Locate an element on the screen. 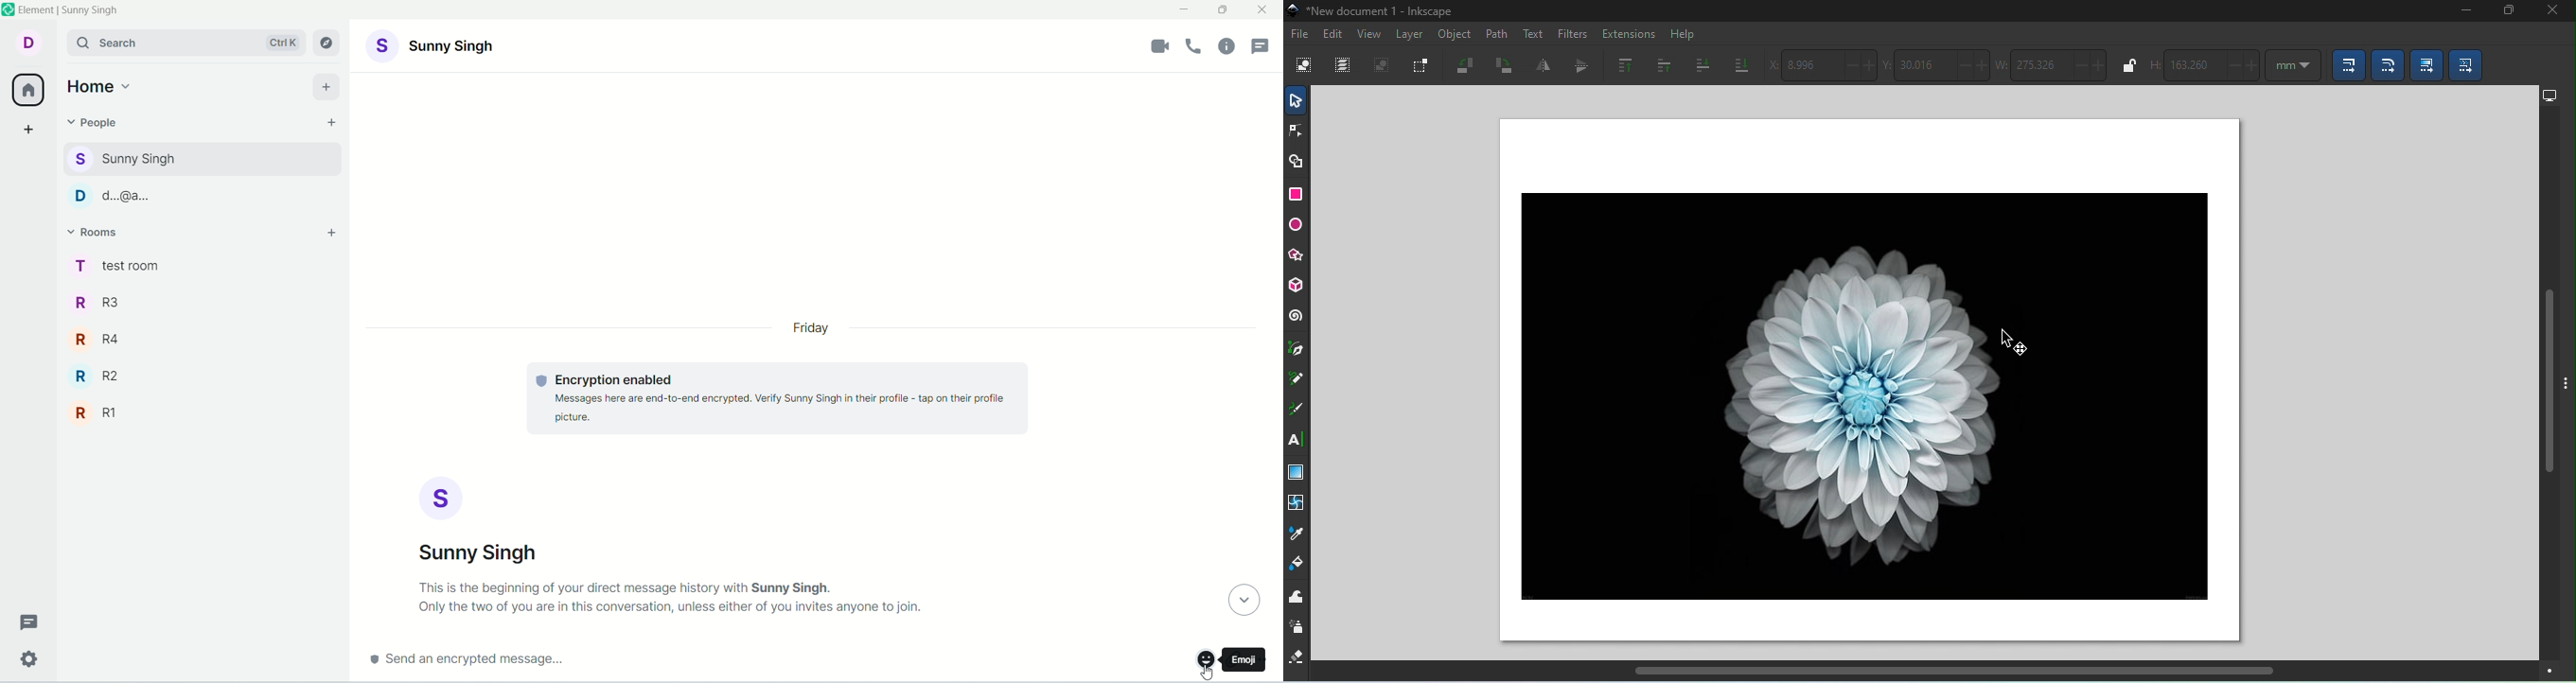 The height and width of the screenshot is (700, 2576). When locked, change width and height by the same propotion is located at coordinates (2126, 65).